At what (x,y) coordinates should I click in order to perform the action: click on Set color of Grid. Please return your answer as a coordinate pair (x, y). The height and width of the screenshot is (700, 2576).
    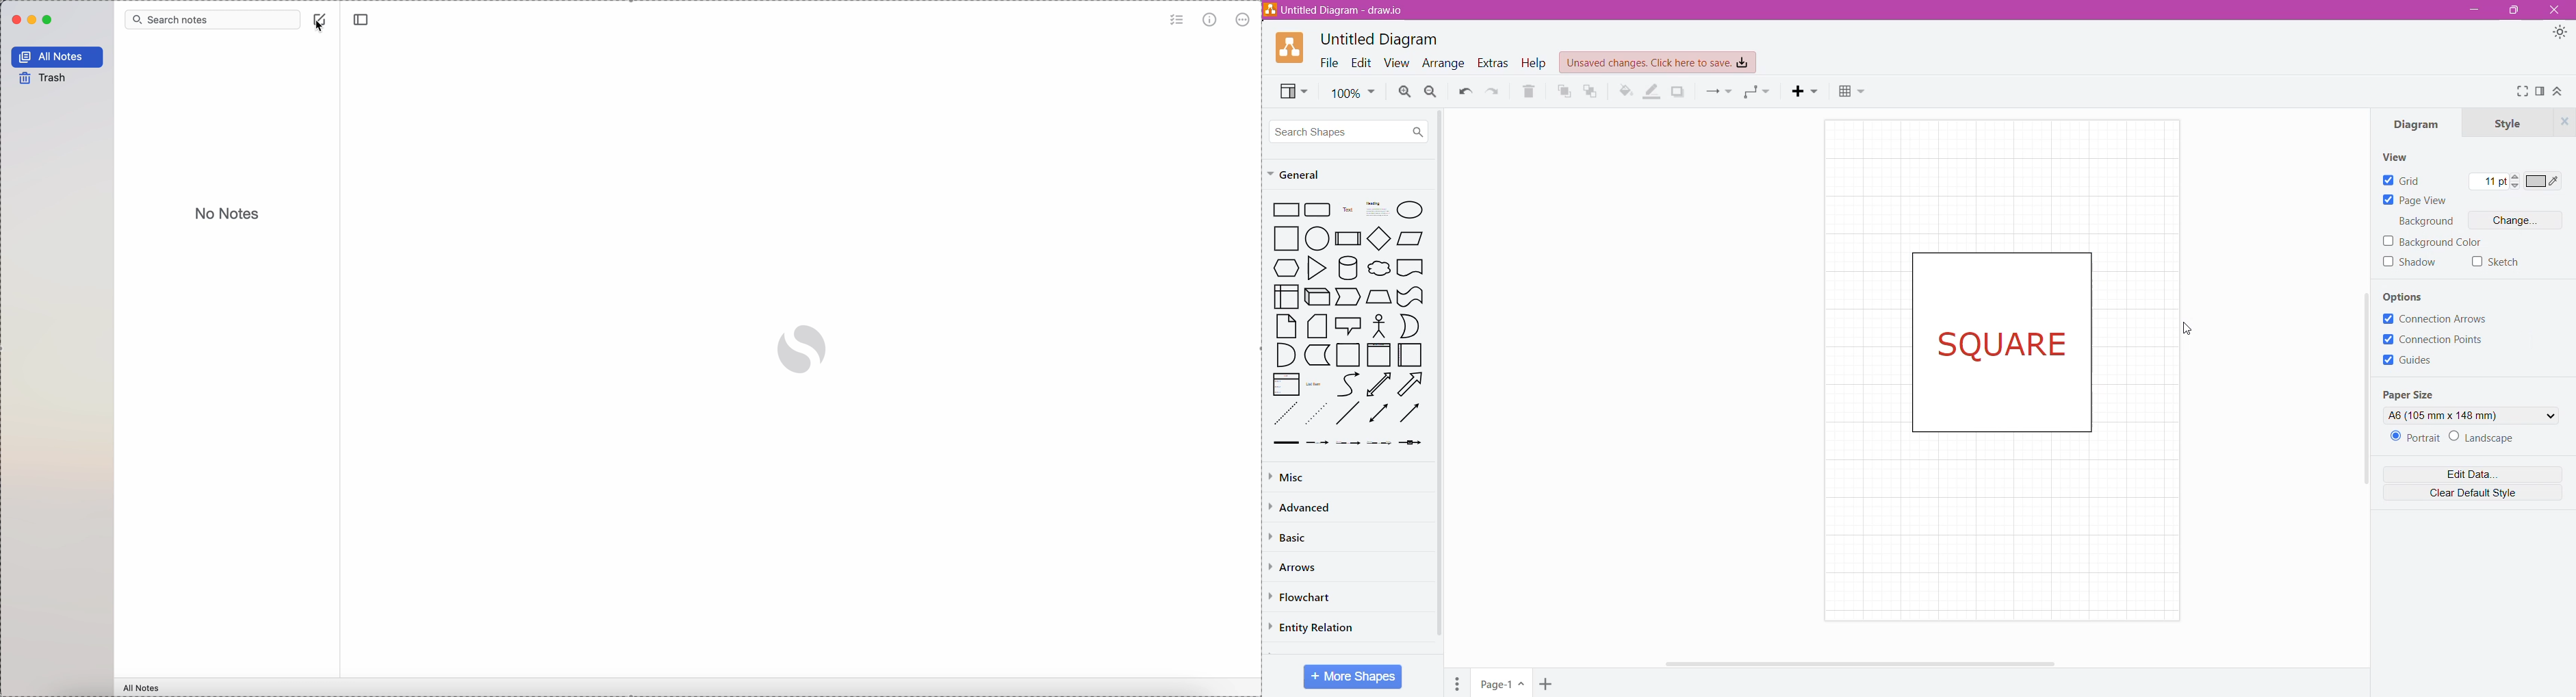
    Looking at the image, I should click on (2545, 183).